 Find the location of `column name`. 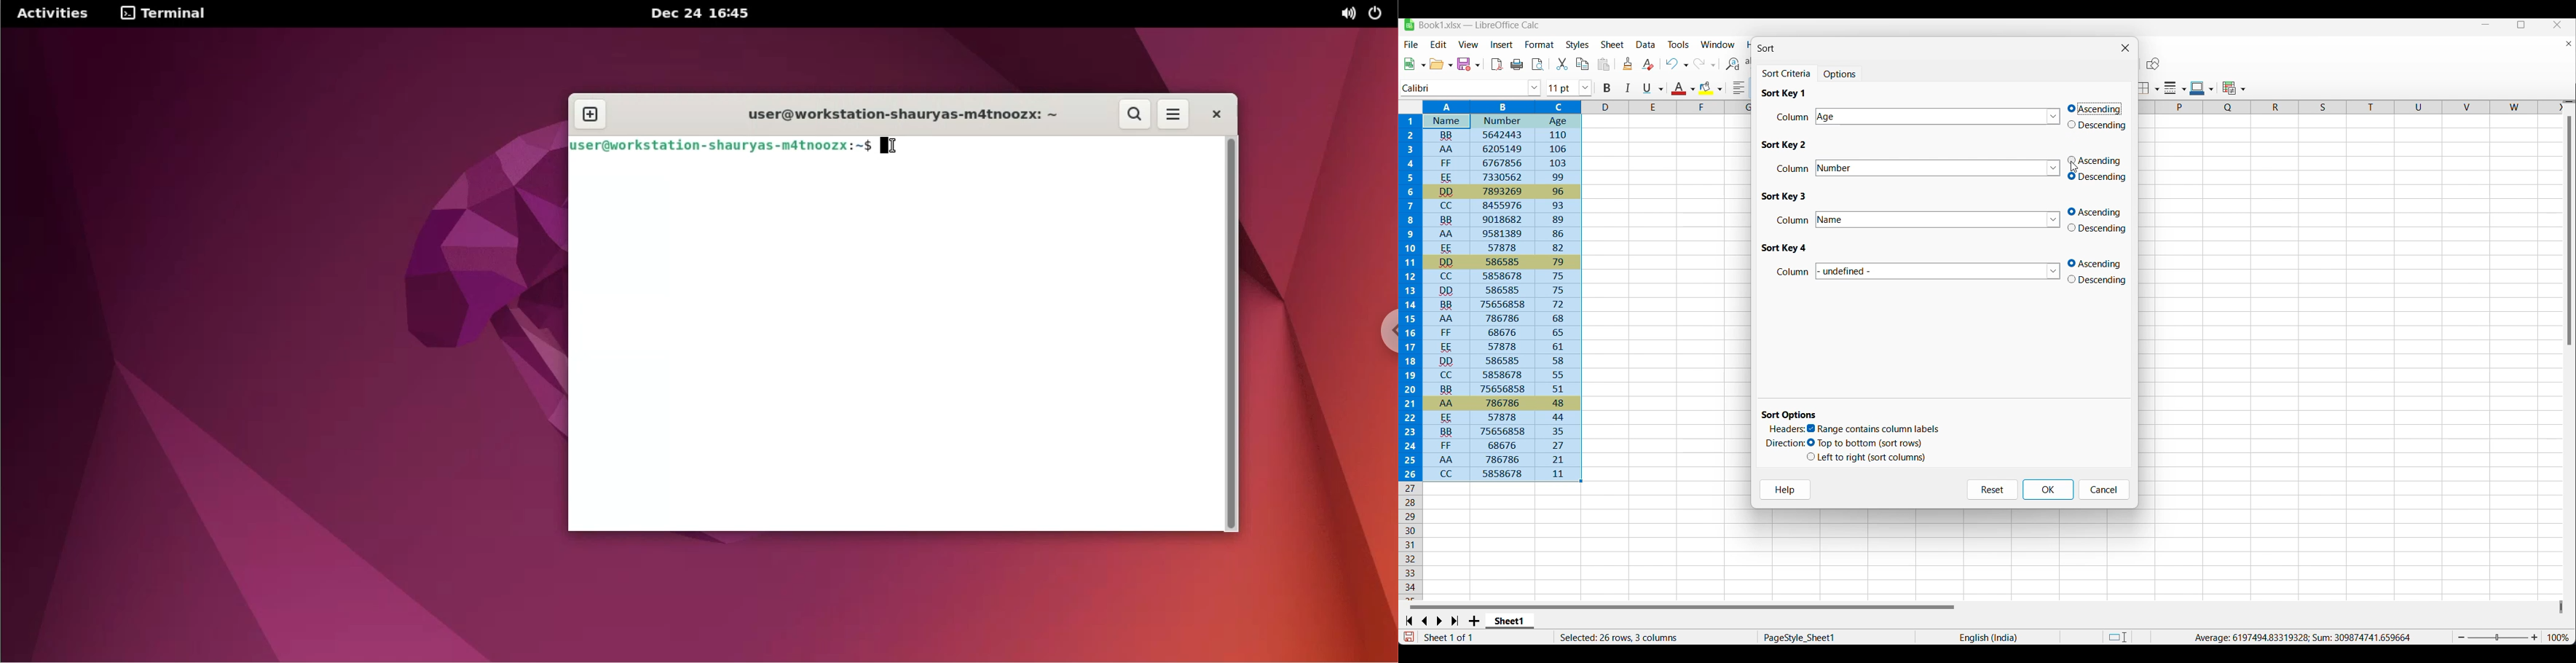

column name is located at coordinates (1937, 118).